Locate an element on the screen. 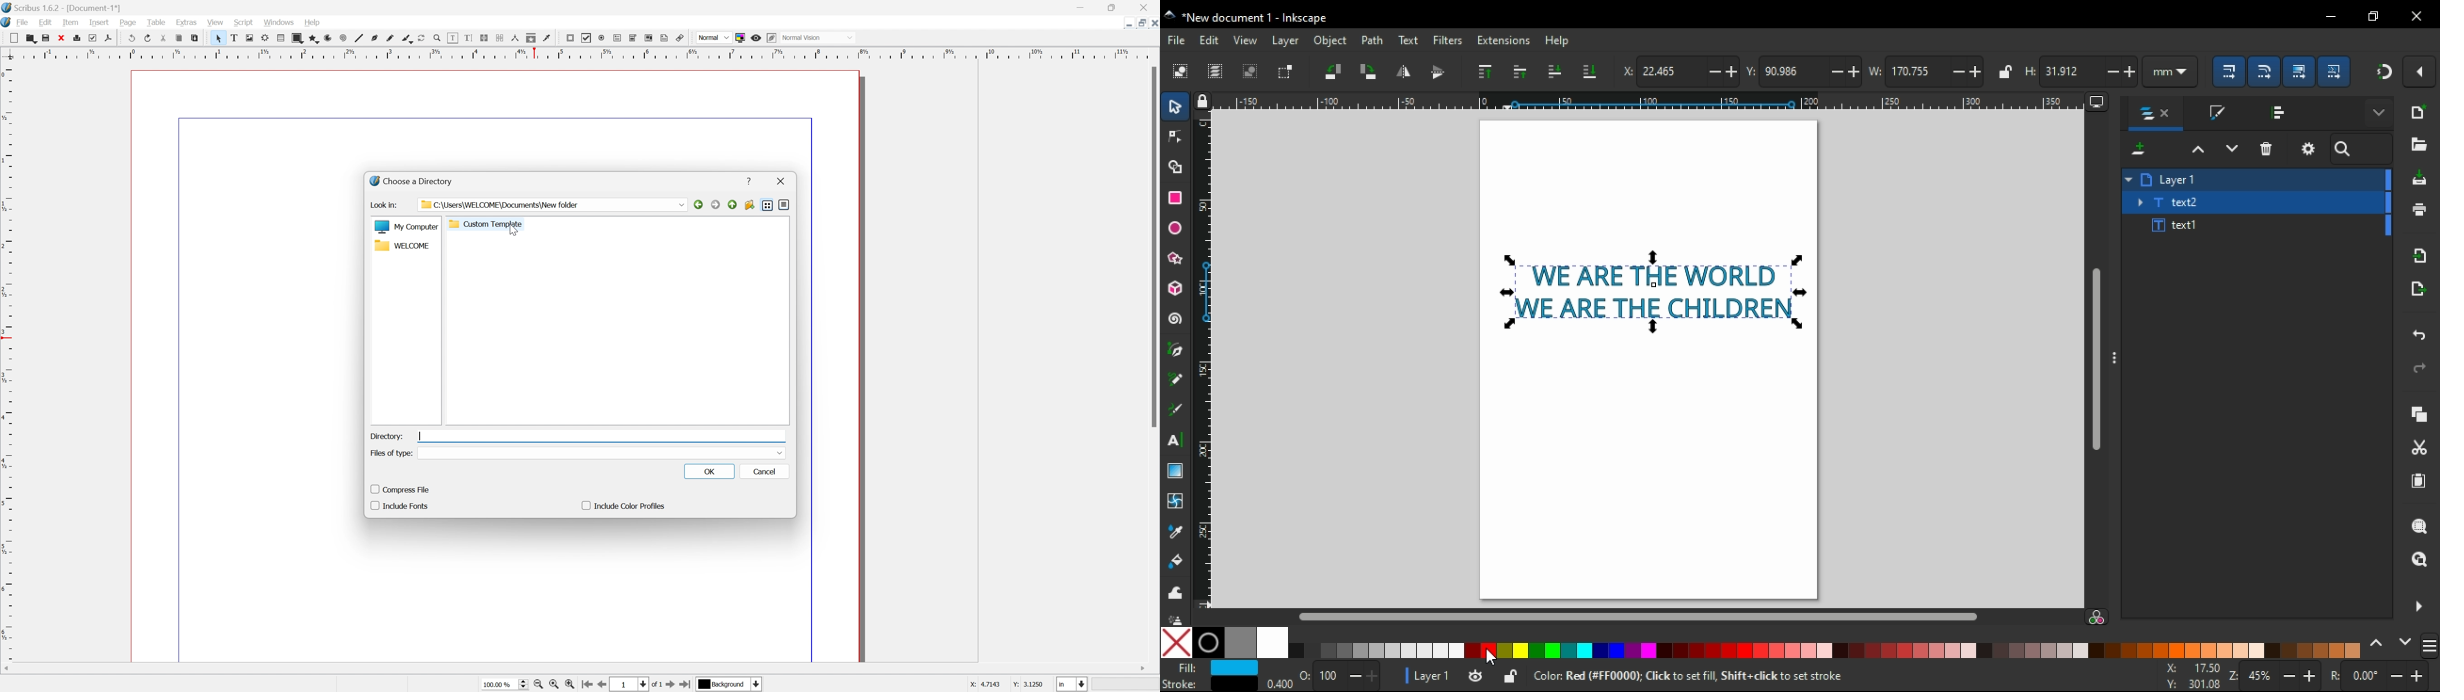  open export is located at coordinates (2420, 289).